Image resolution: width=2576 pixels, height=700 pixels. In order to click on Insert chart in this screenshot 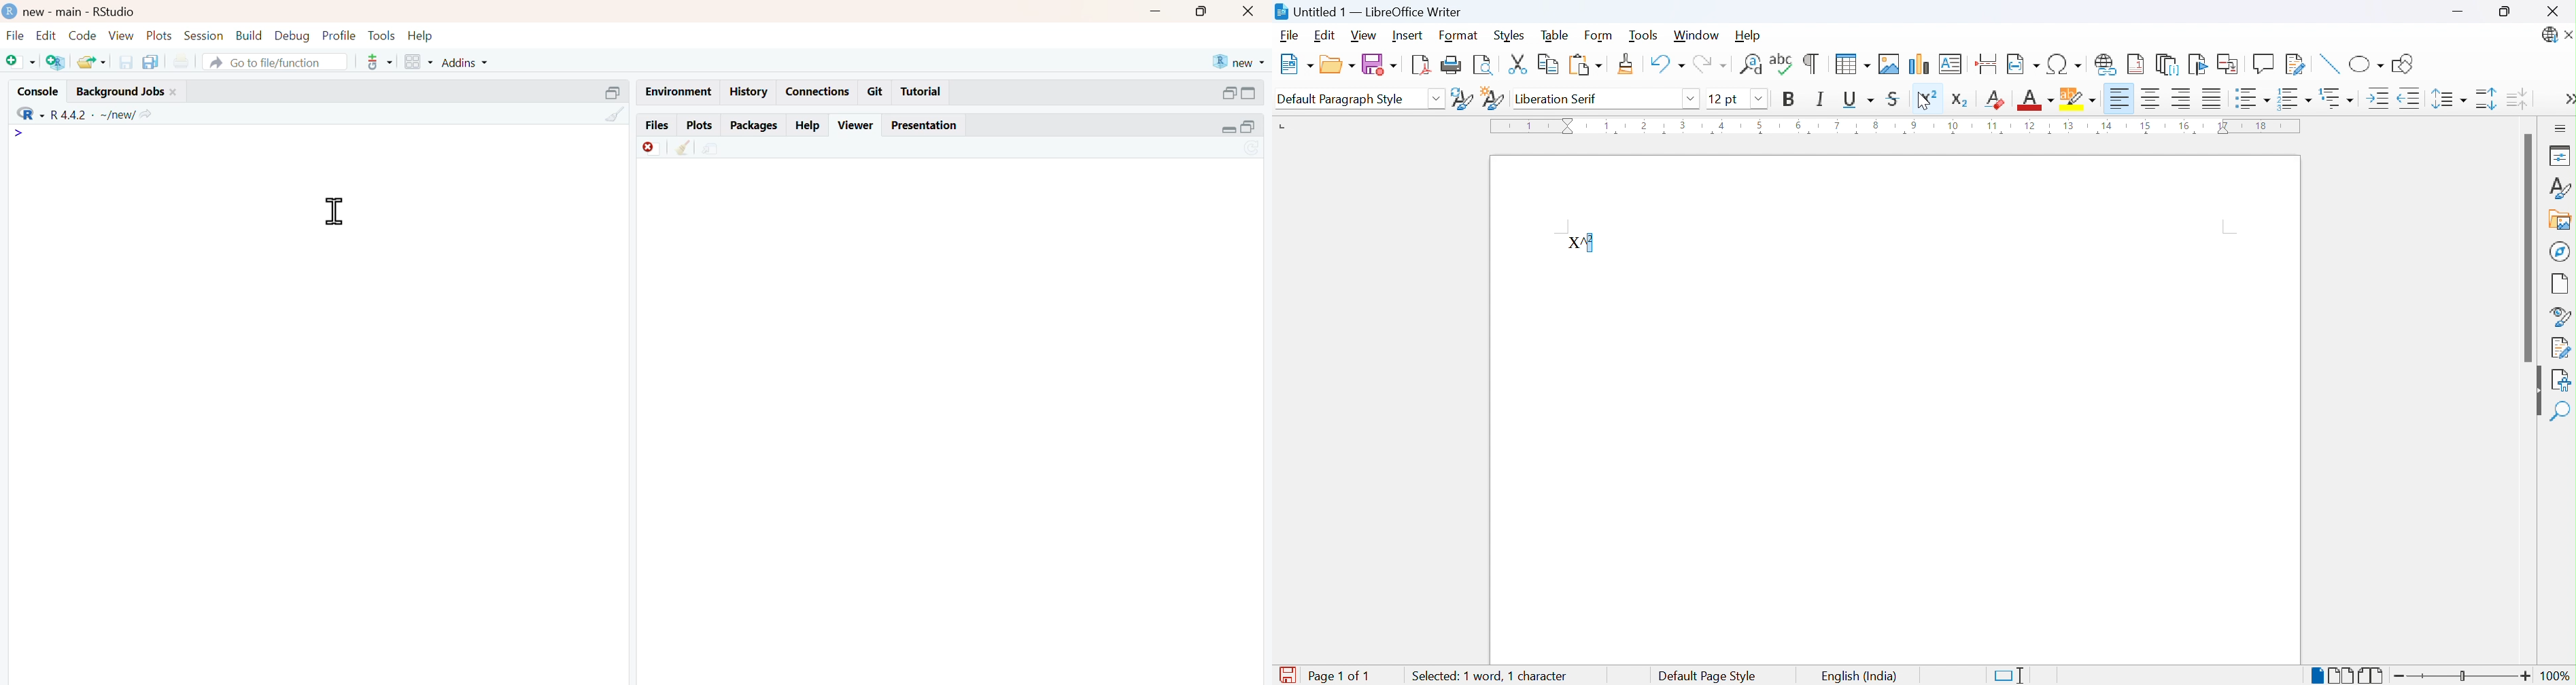, I will do `click(1919, 65)`.